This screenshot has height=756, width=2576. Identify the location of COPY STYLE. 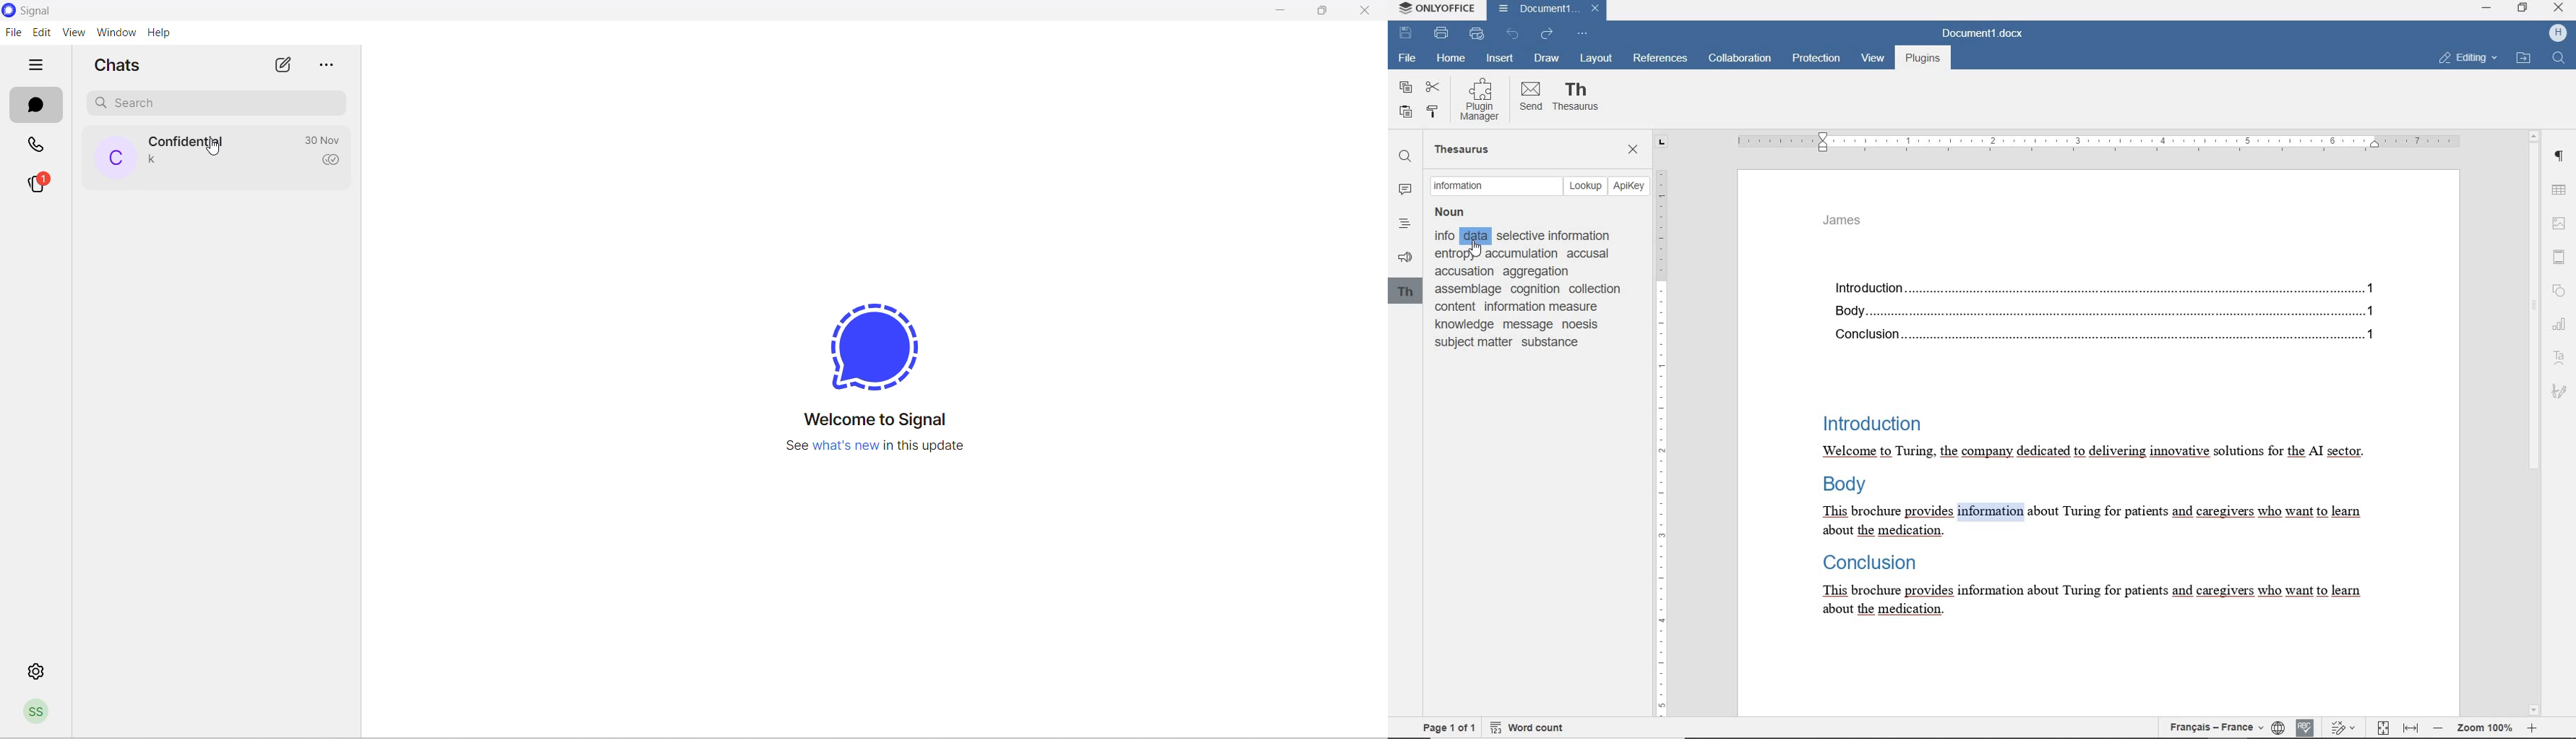
(1434, 111).